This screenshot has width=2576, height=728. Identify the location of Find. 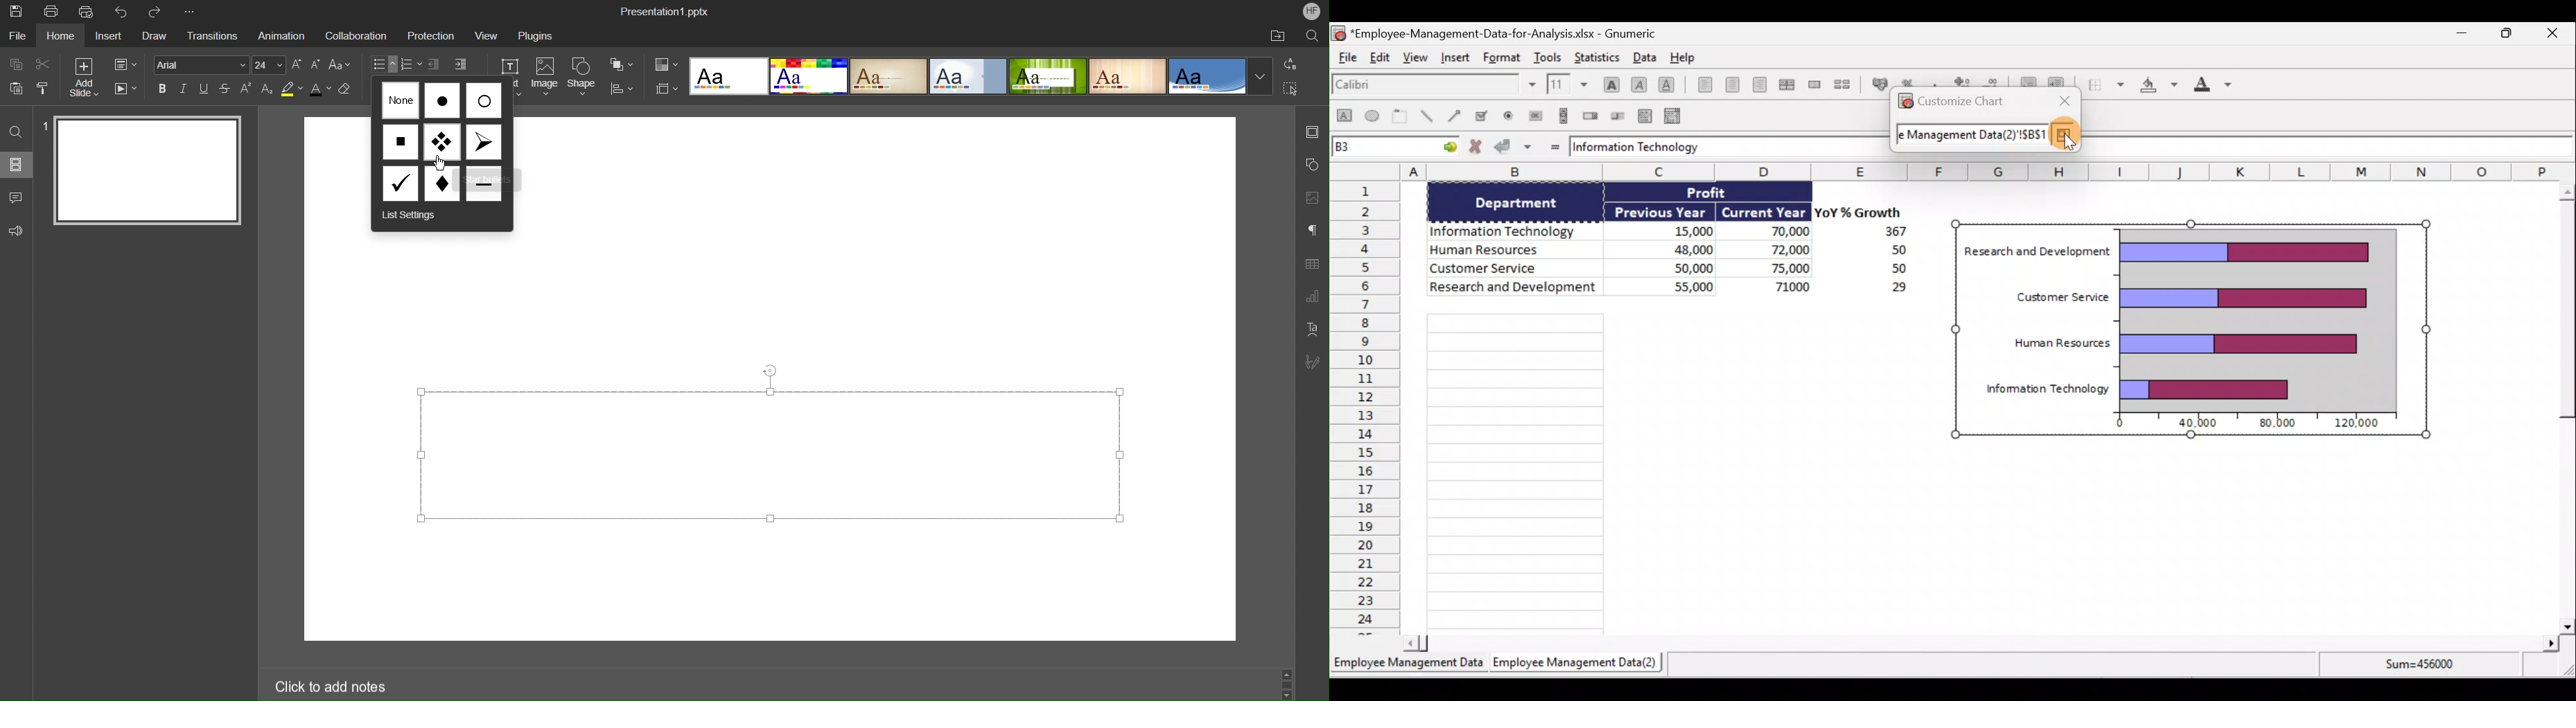
(13, 132).